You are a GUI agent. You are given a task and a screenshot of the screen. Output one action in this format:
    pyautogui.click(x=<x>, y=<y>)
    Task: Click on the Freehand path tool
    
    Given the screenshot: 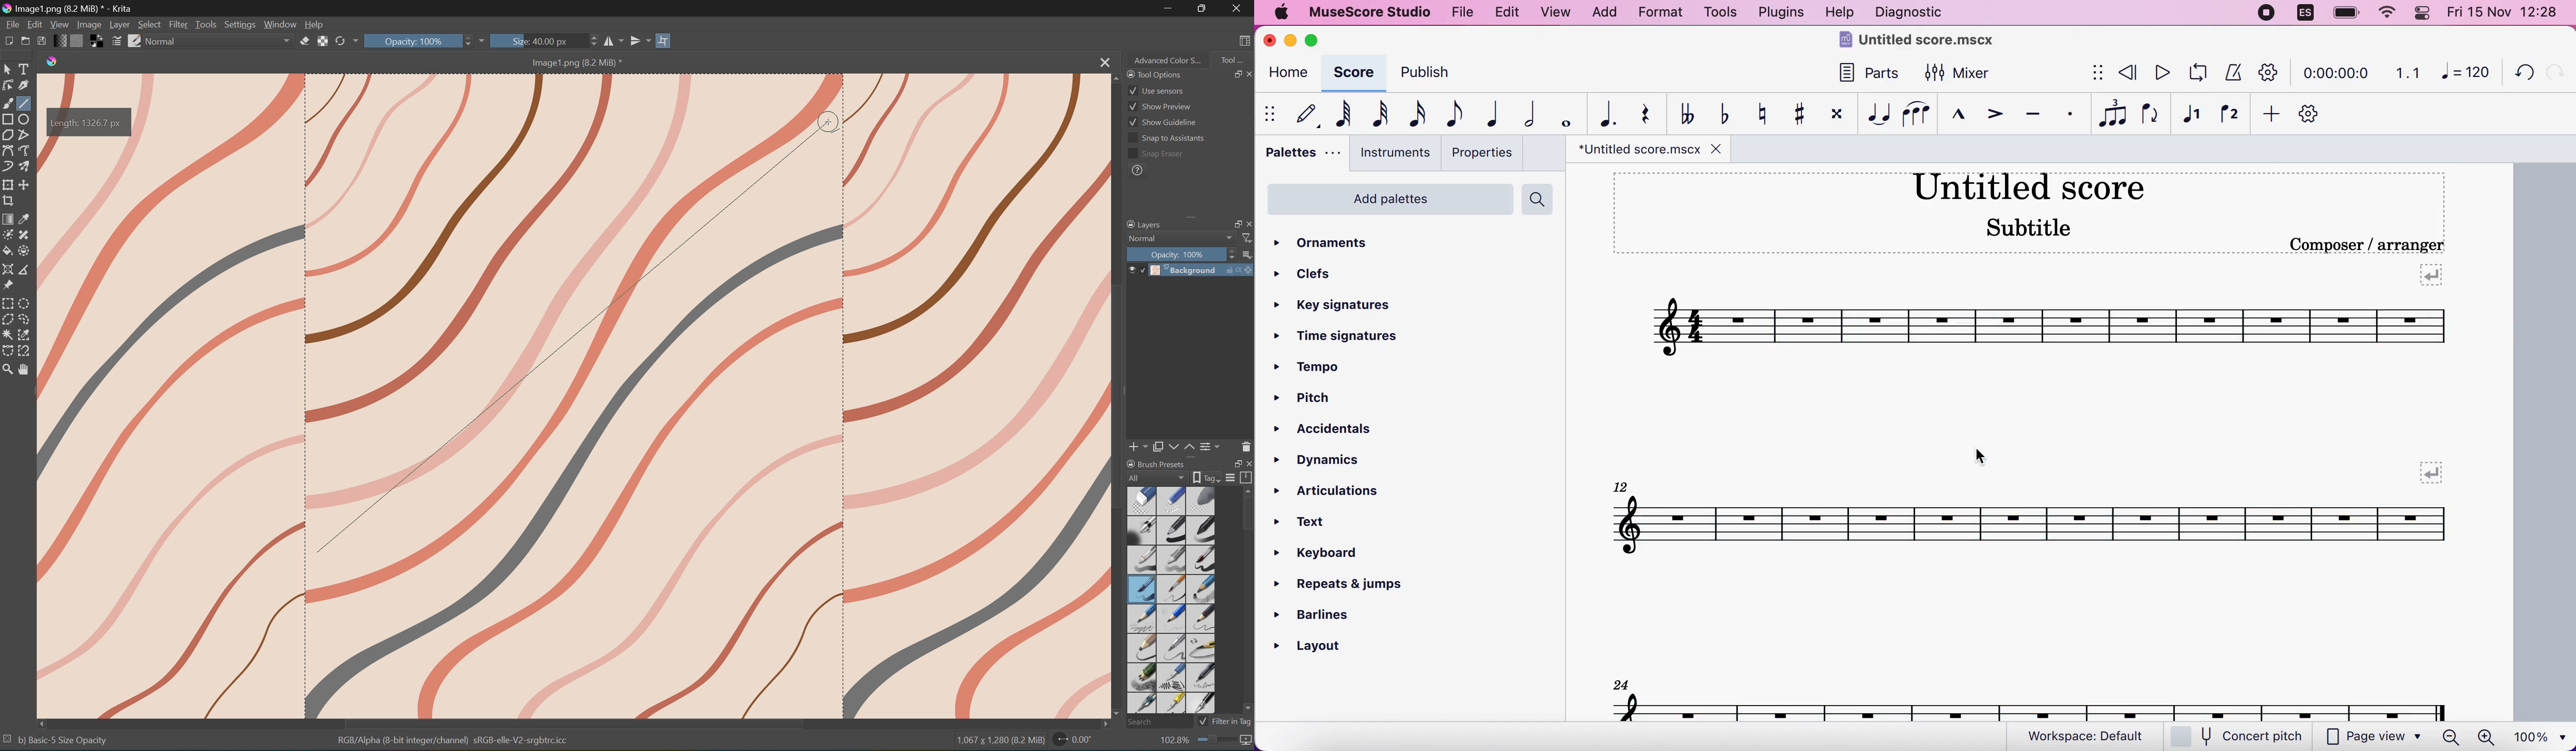 What is the action you would take?
    pyautogui.click(x=26, y=149)
    